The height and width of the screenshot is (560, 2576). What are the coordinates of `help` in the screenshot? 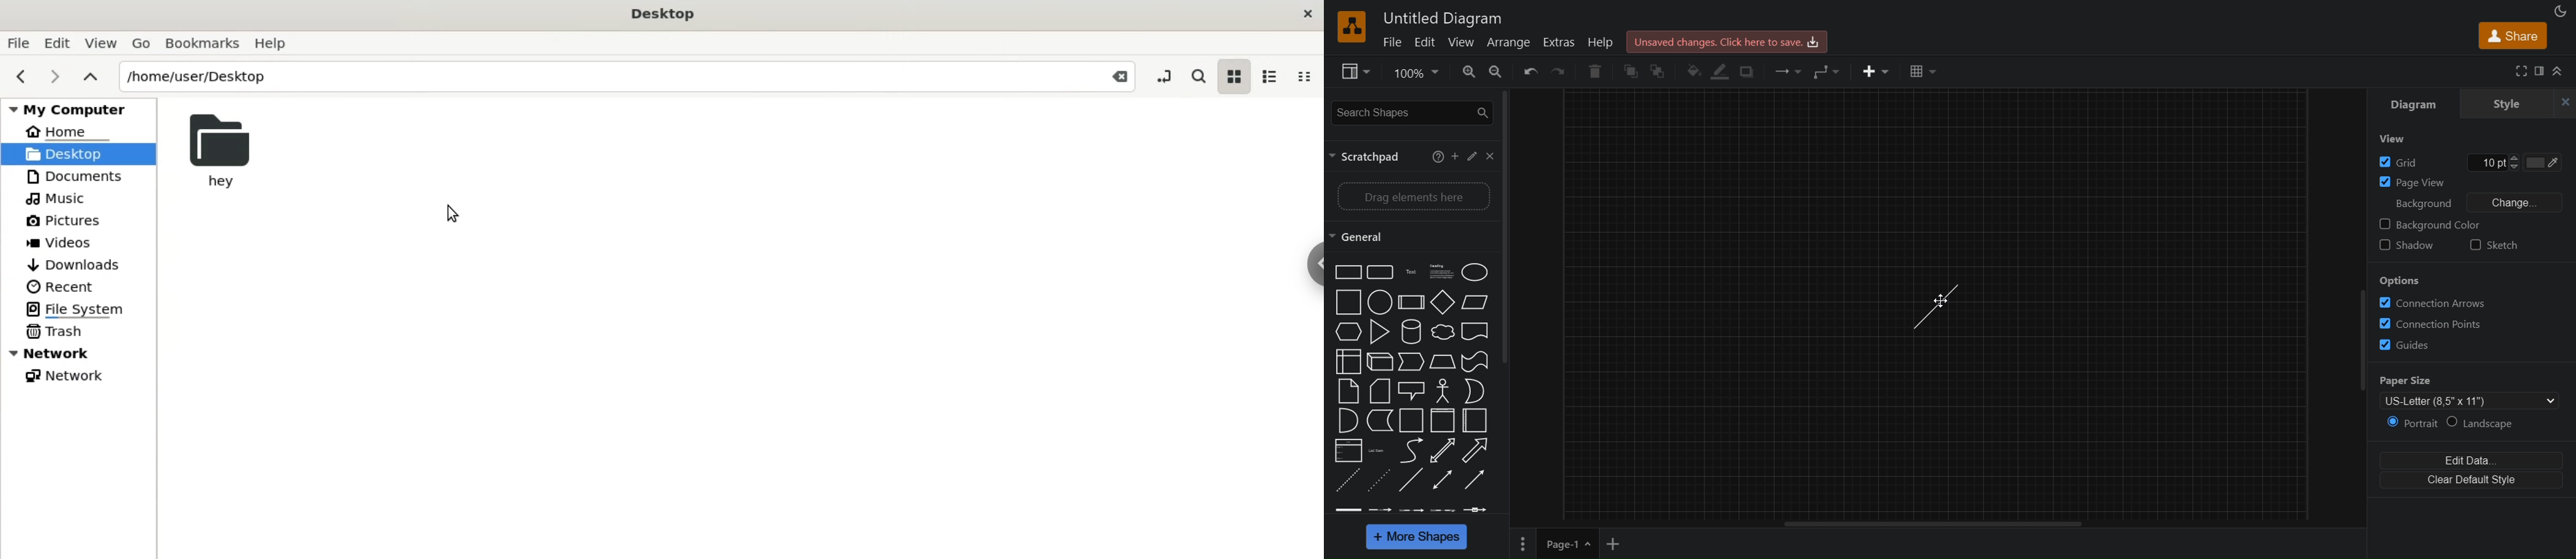 It's located at (1602, 42).